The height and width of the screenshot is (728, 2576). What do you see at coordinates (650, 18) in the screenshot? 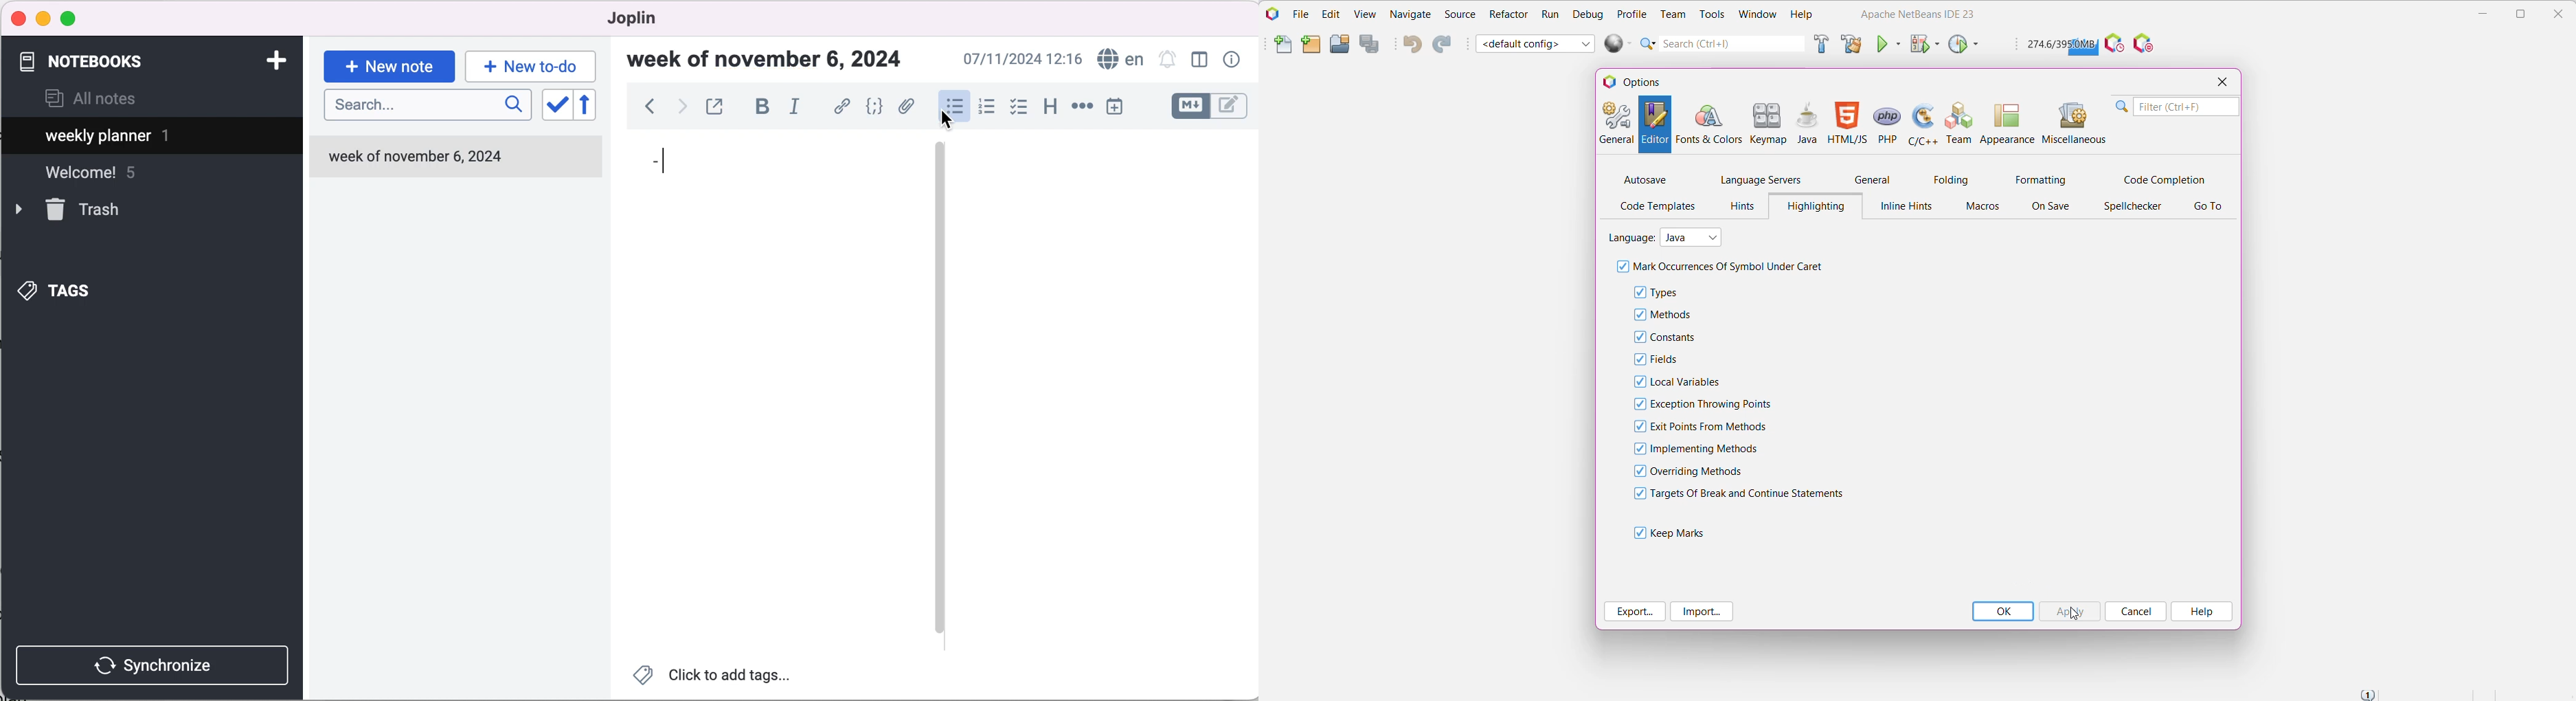
I see `joplin` at bounding box center [650, 18].